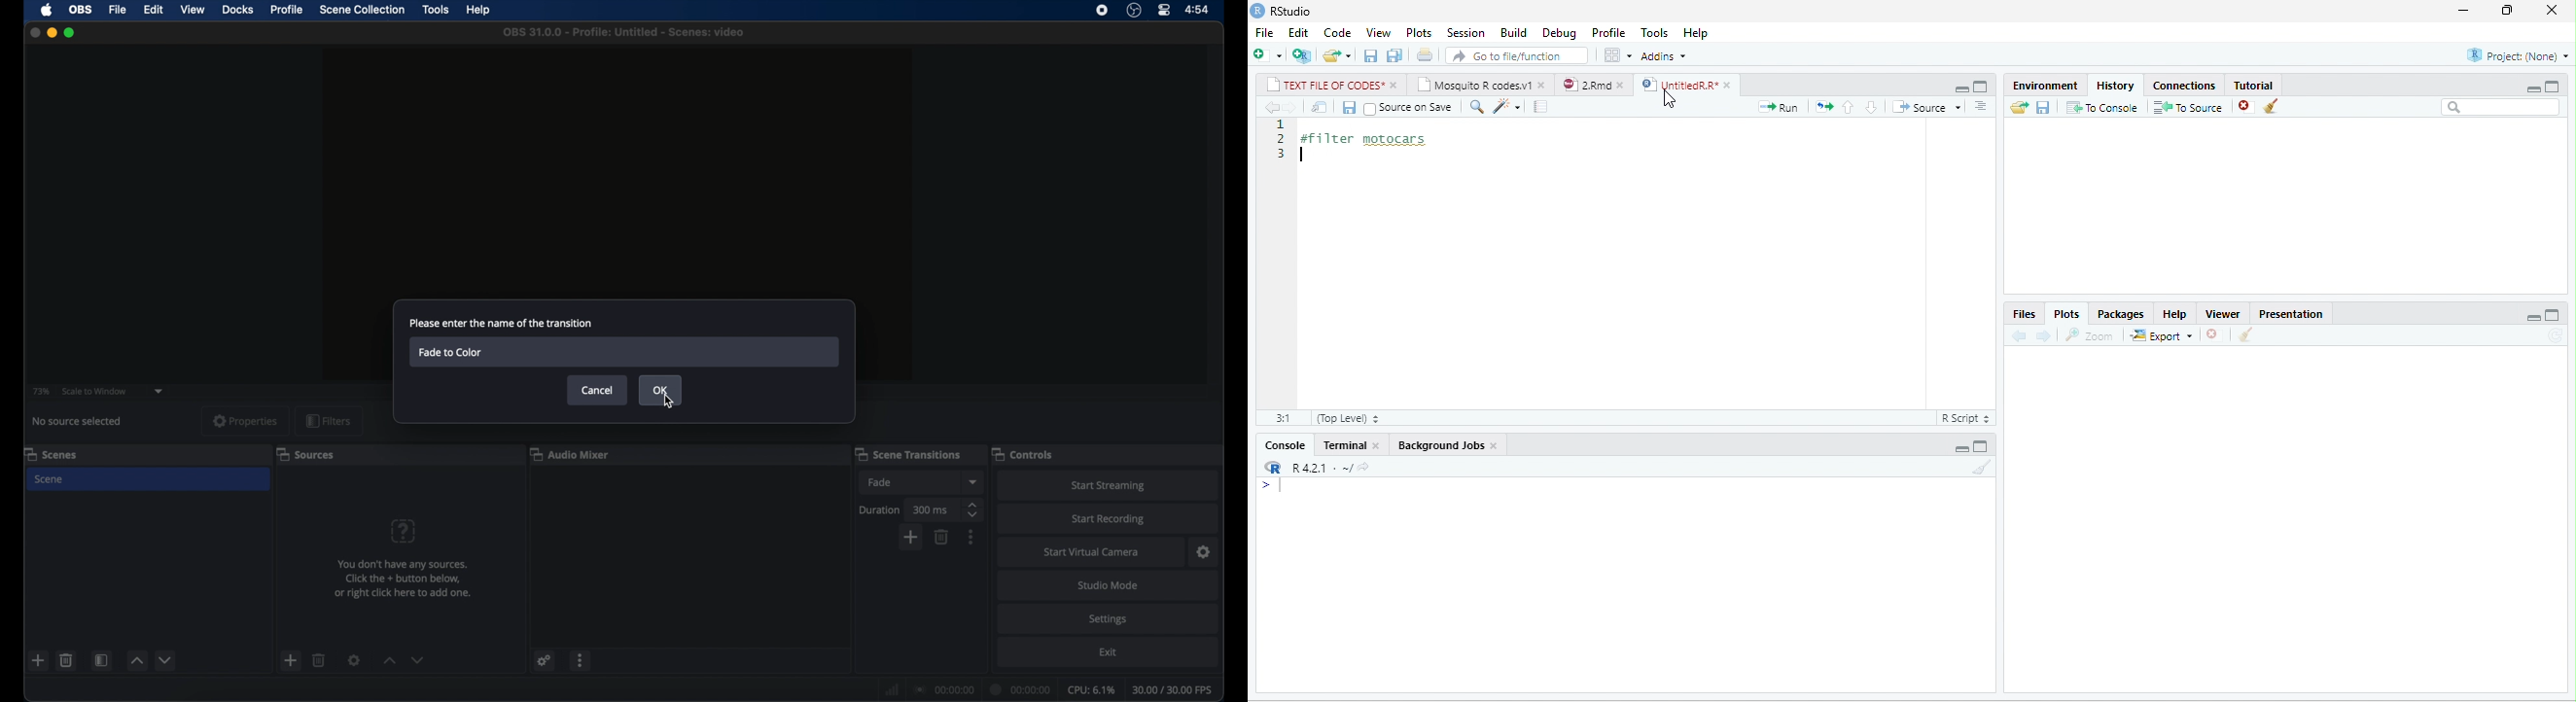 The image size is (2576, 728). Describe the element at coordinates (569, 454) in the screenshot. I see `audio mixer` at that location.